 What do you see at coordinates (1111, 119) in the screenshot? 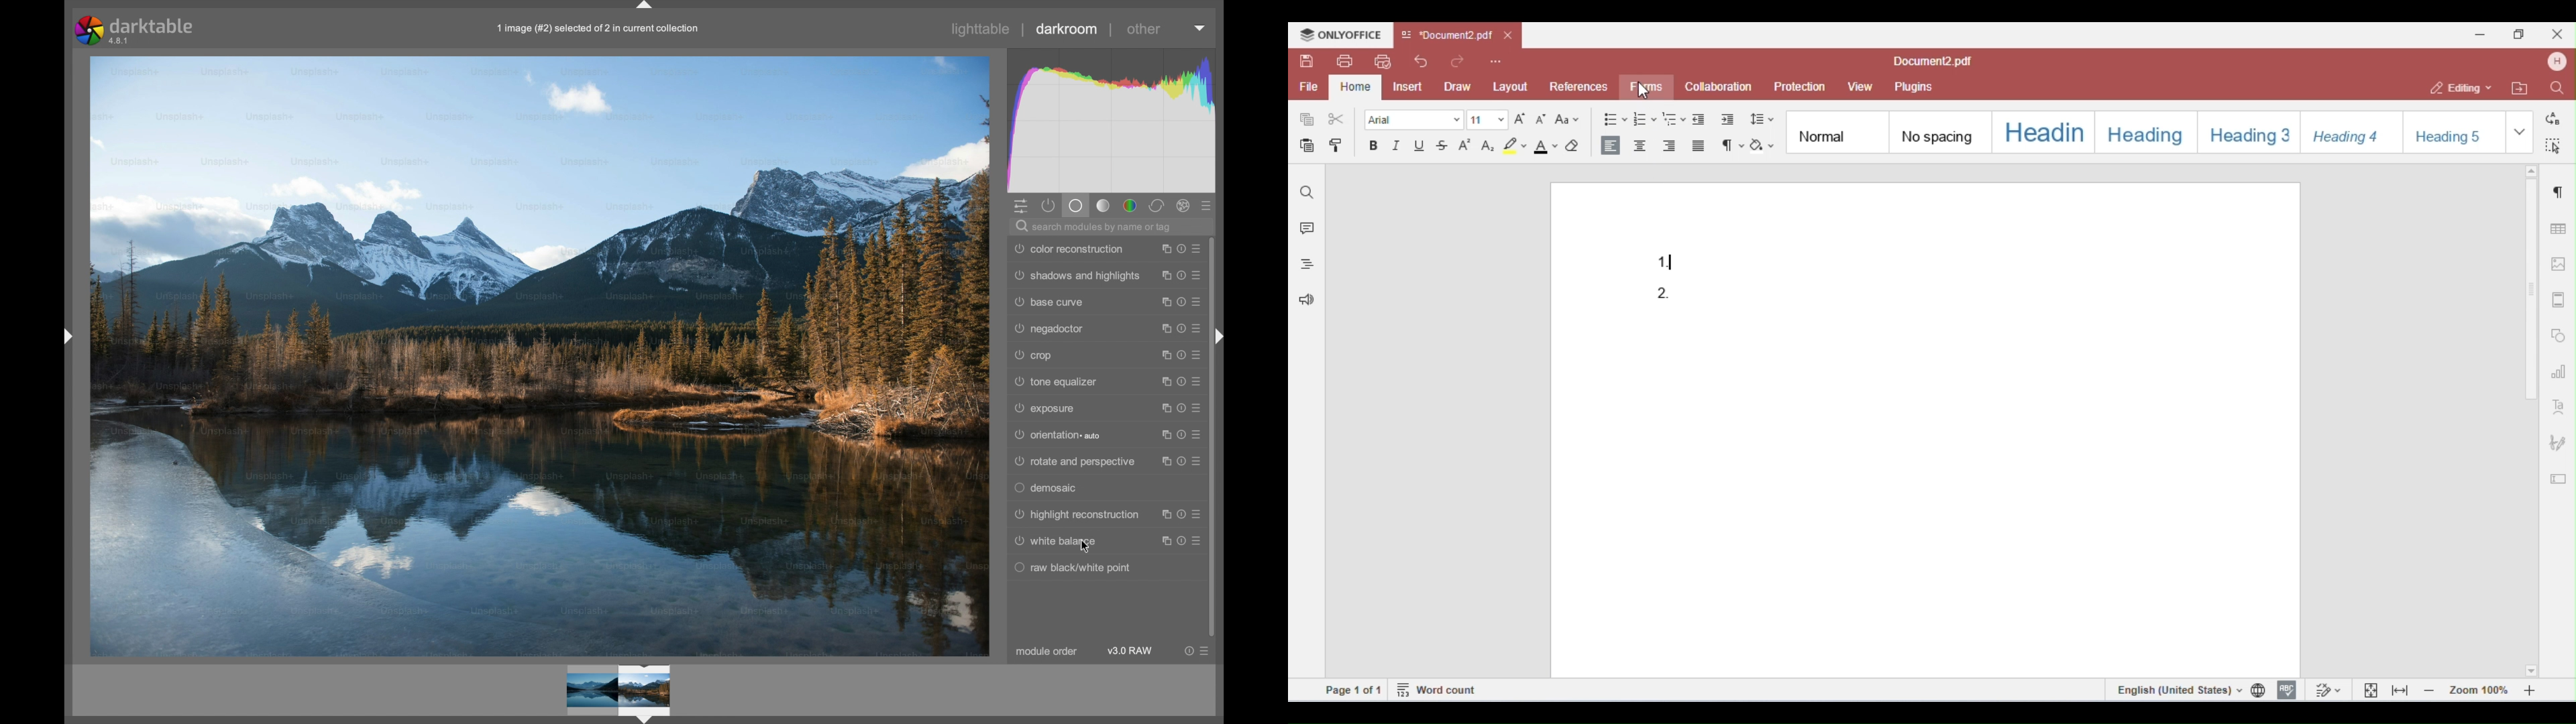
I see `histogram` at bounding box center [1111, 119].